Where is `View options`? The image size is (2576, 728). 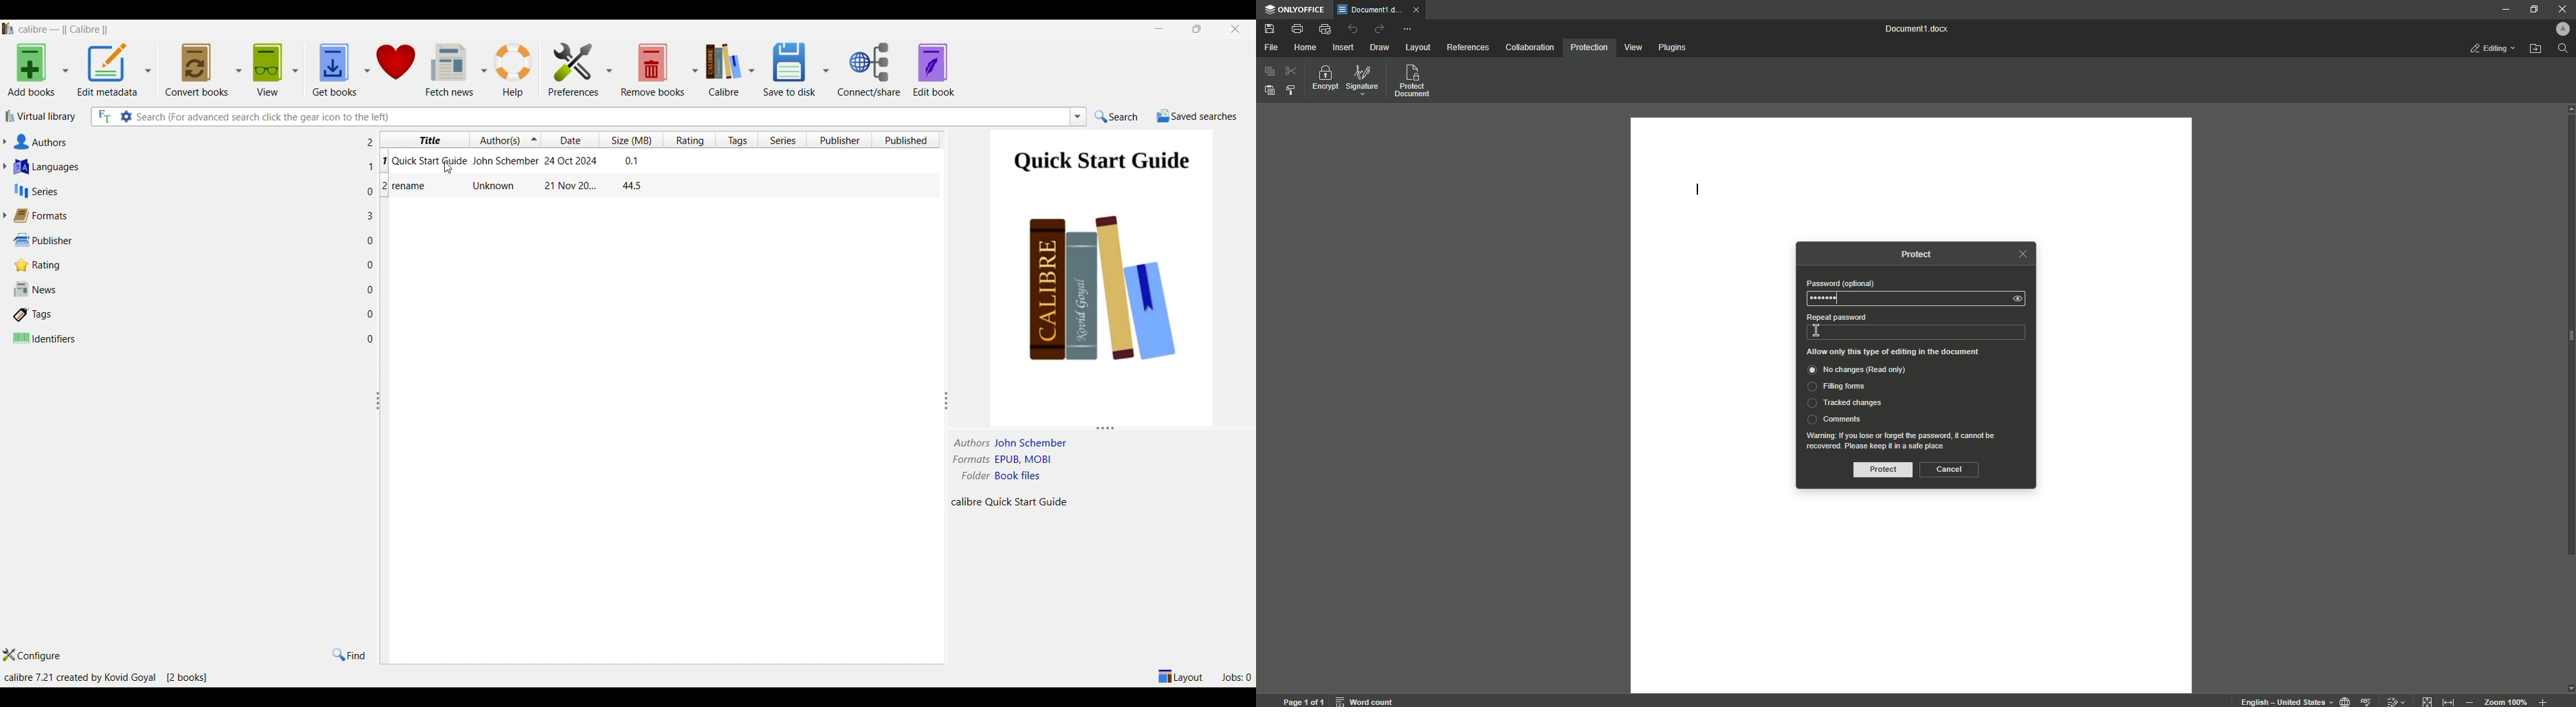 View options is located at coordinates (294, 70).